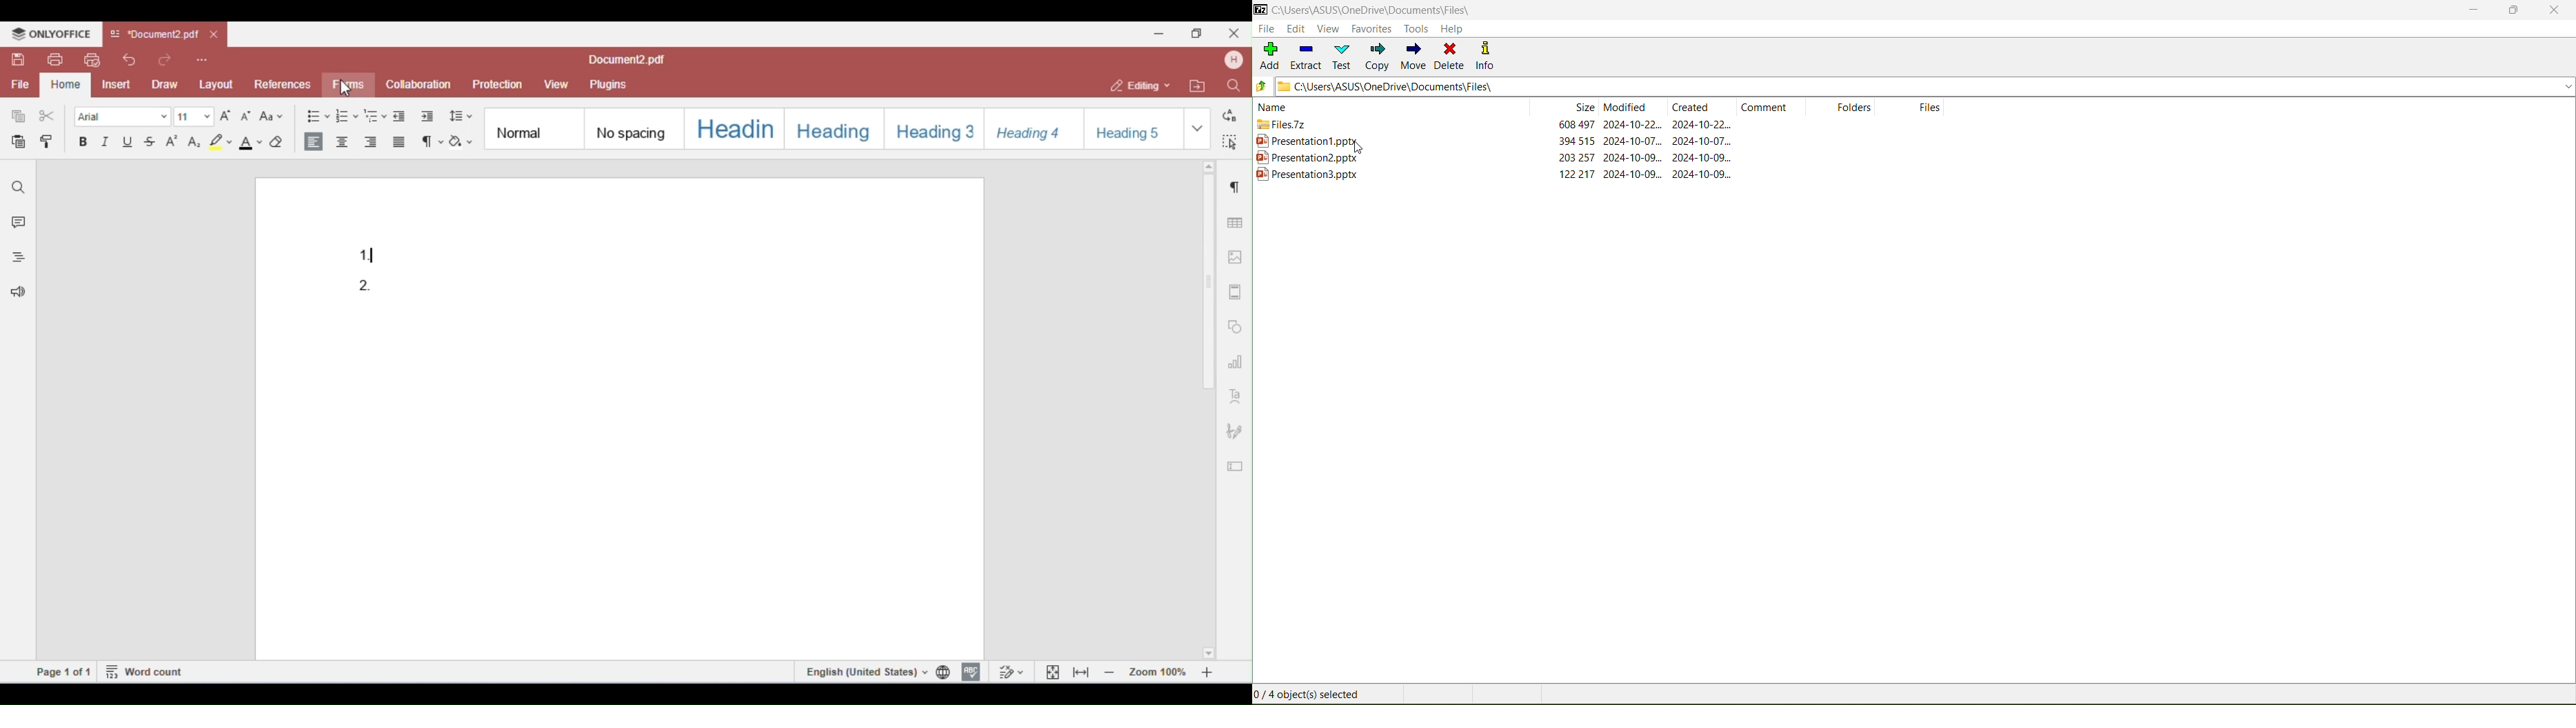 The height and width of the screenshot is (728, 2576). Describe the element at coordinates (1304, 57) in the screenshot. I see `Extract` at that location.